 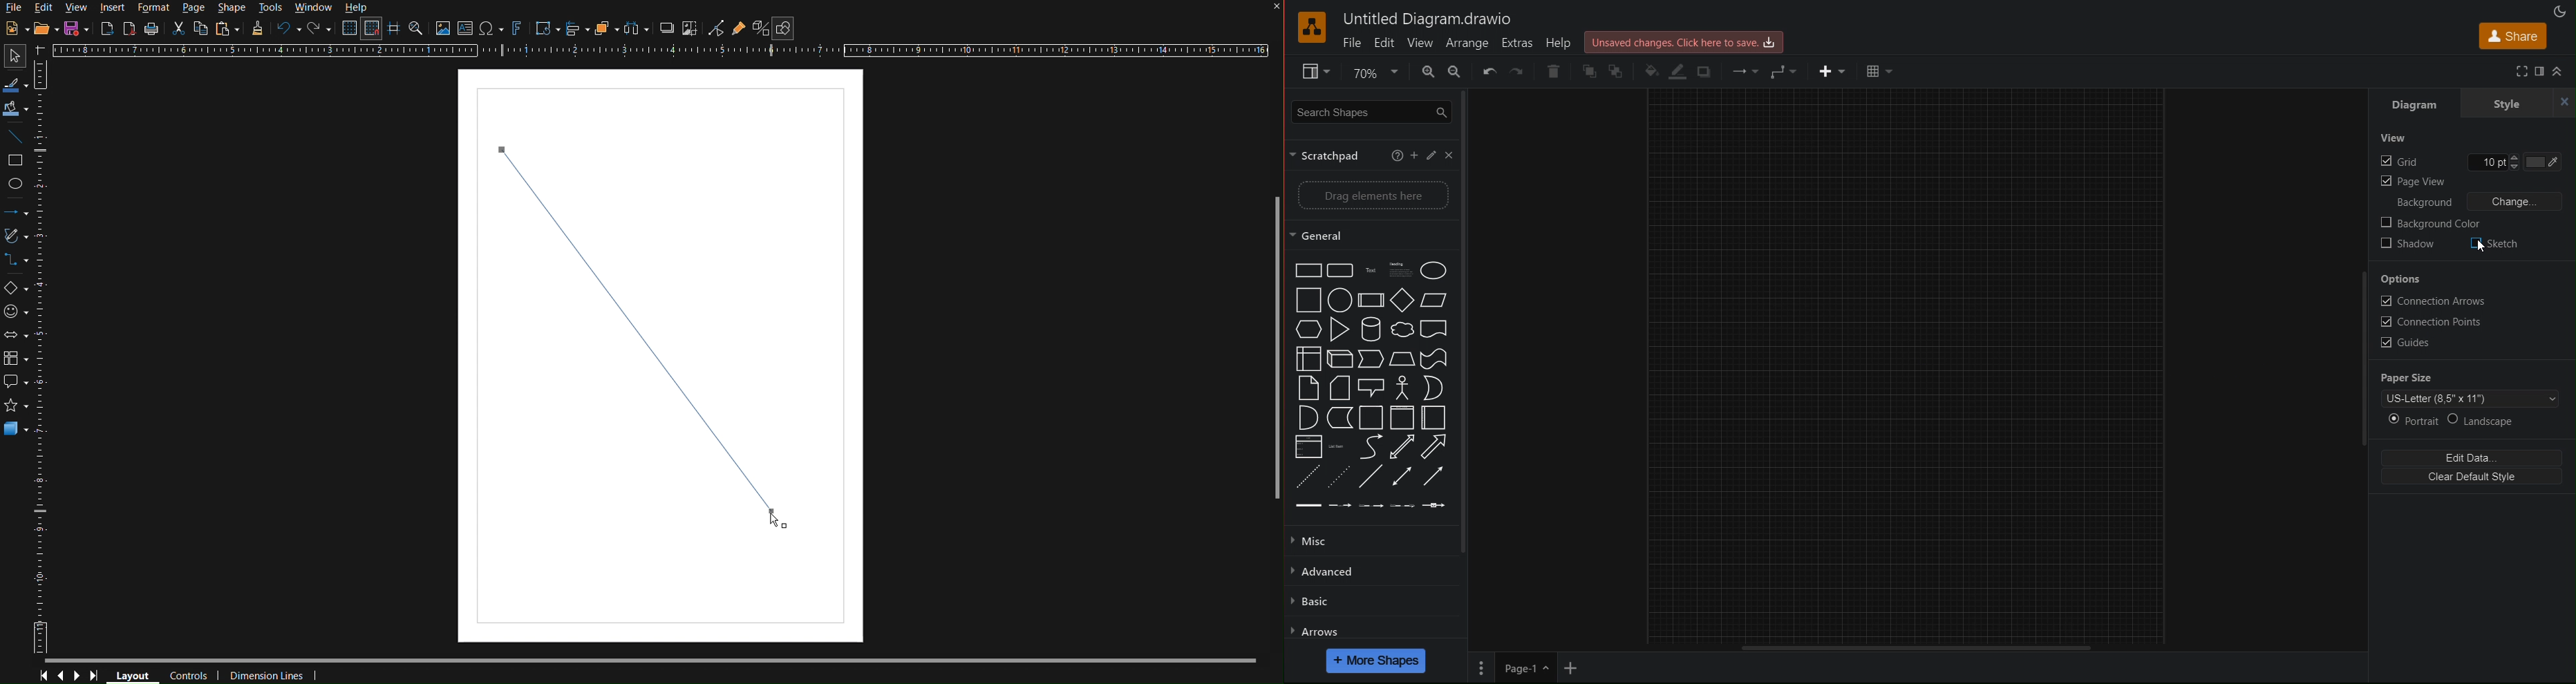 I want to click on list, so click(x=1309, y=448).